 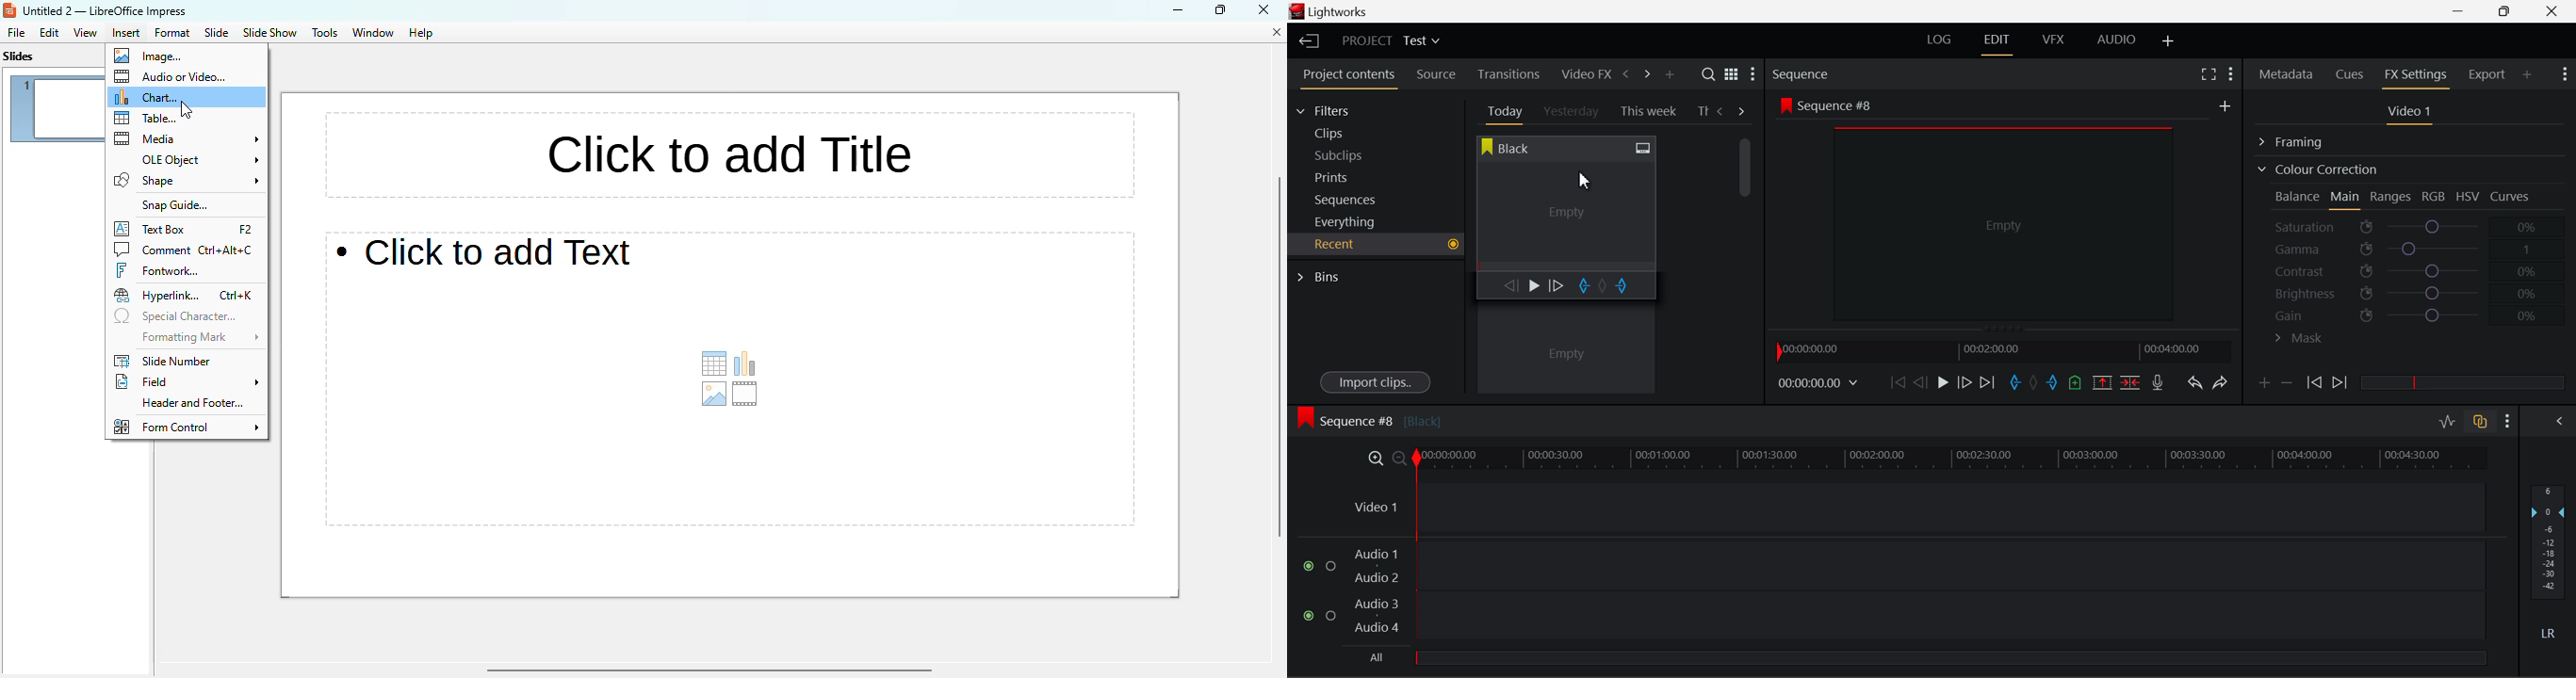 I want to click on Video FX, so click(x=1583, y=74).